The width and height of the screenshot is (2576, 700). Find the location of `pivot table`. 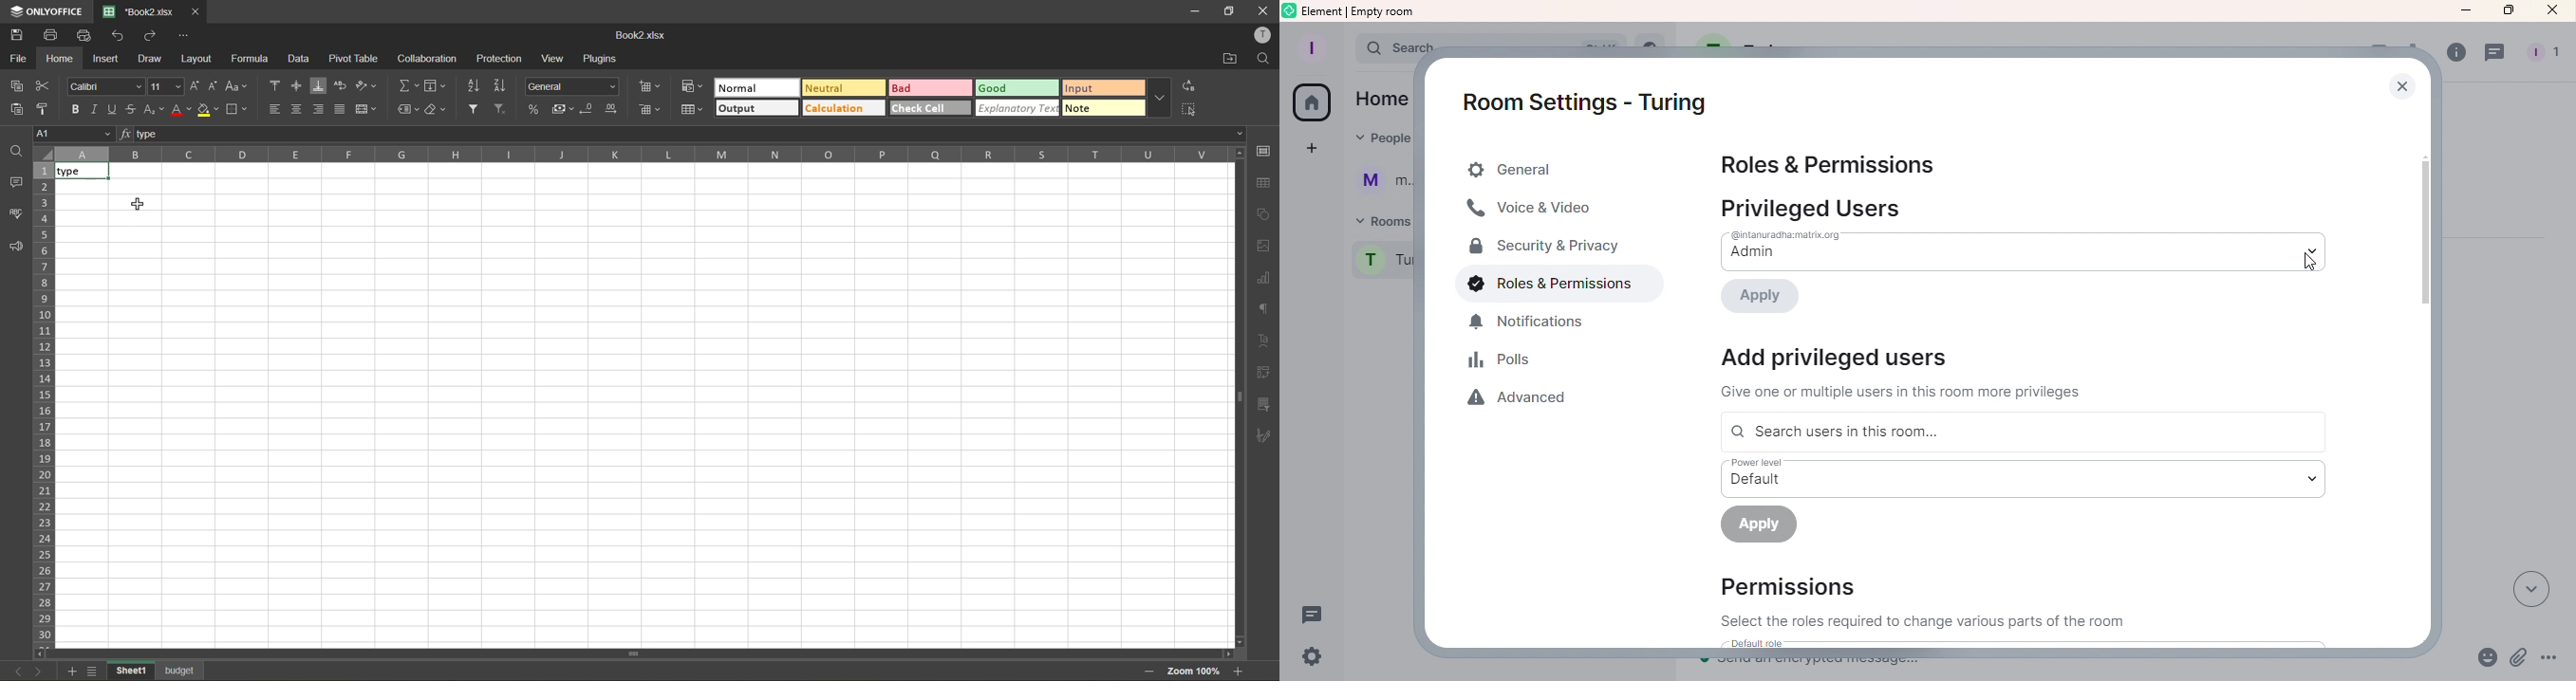

pivot table is located at coordinates (1264, 370).